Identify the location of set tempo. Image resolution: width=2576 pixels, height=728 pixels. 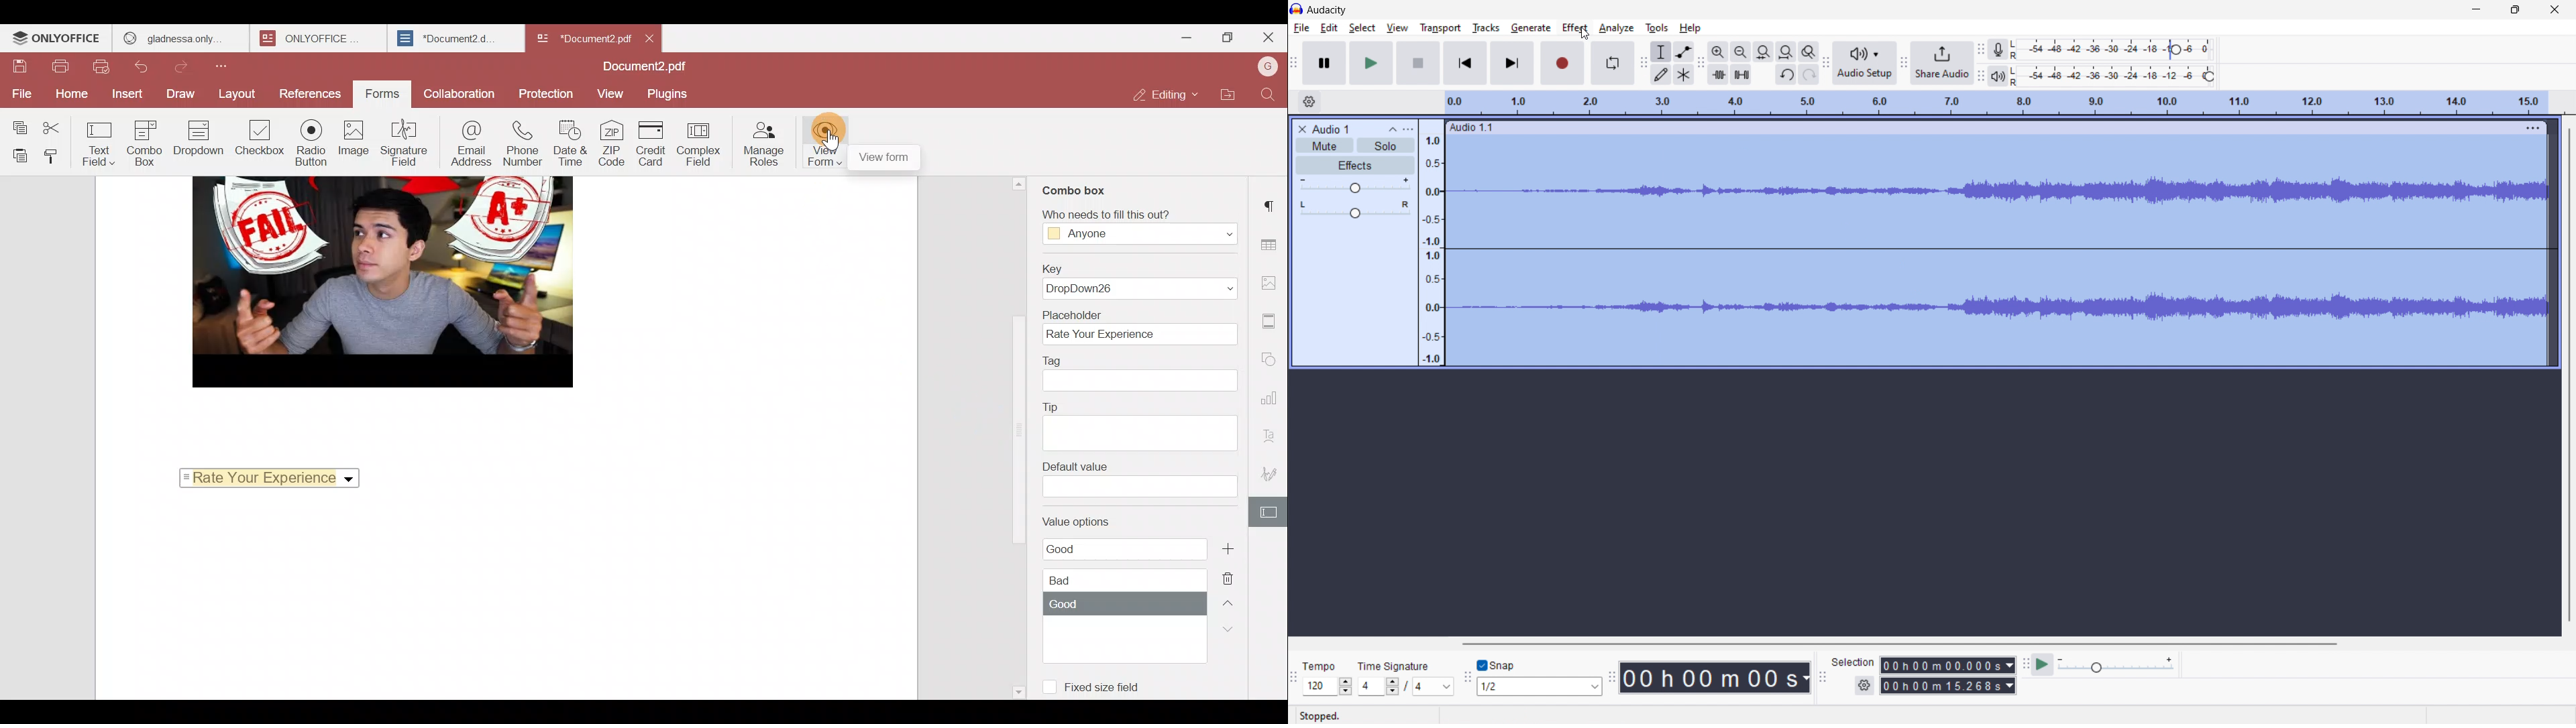
(1328, 678).